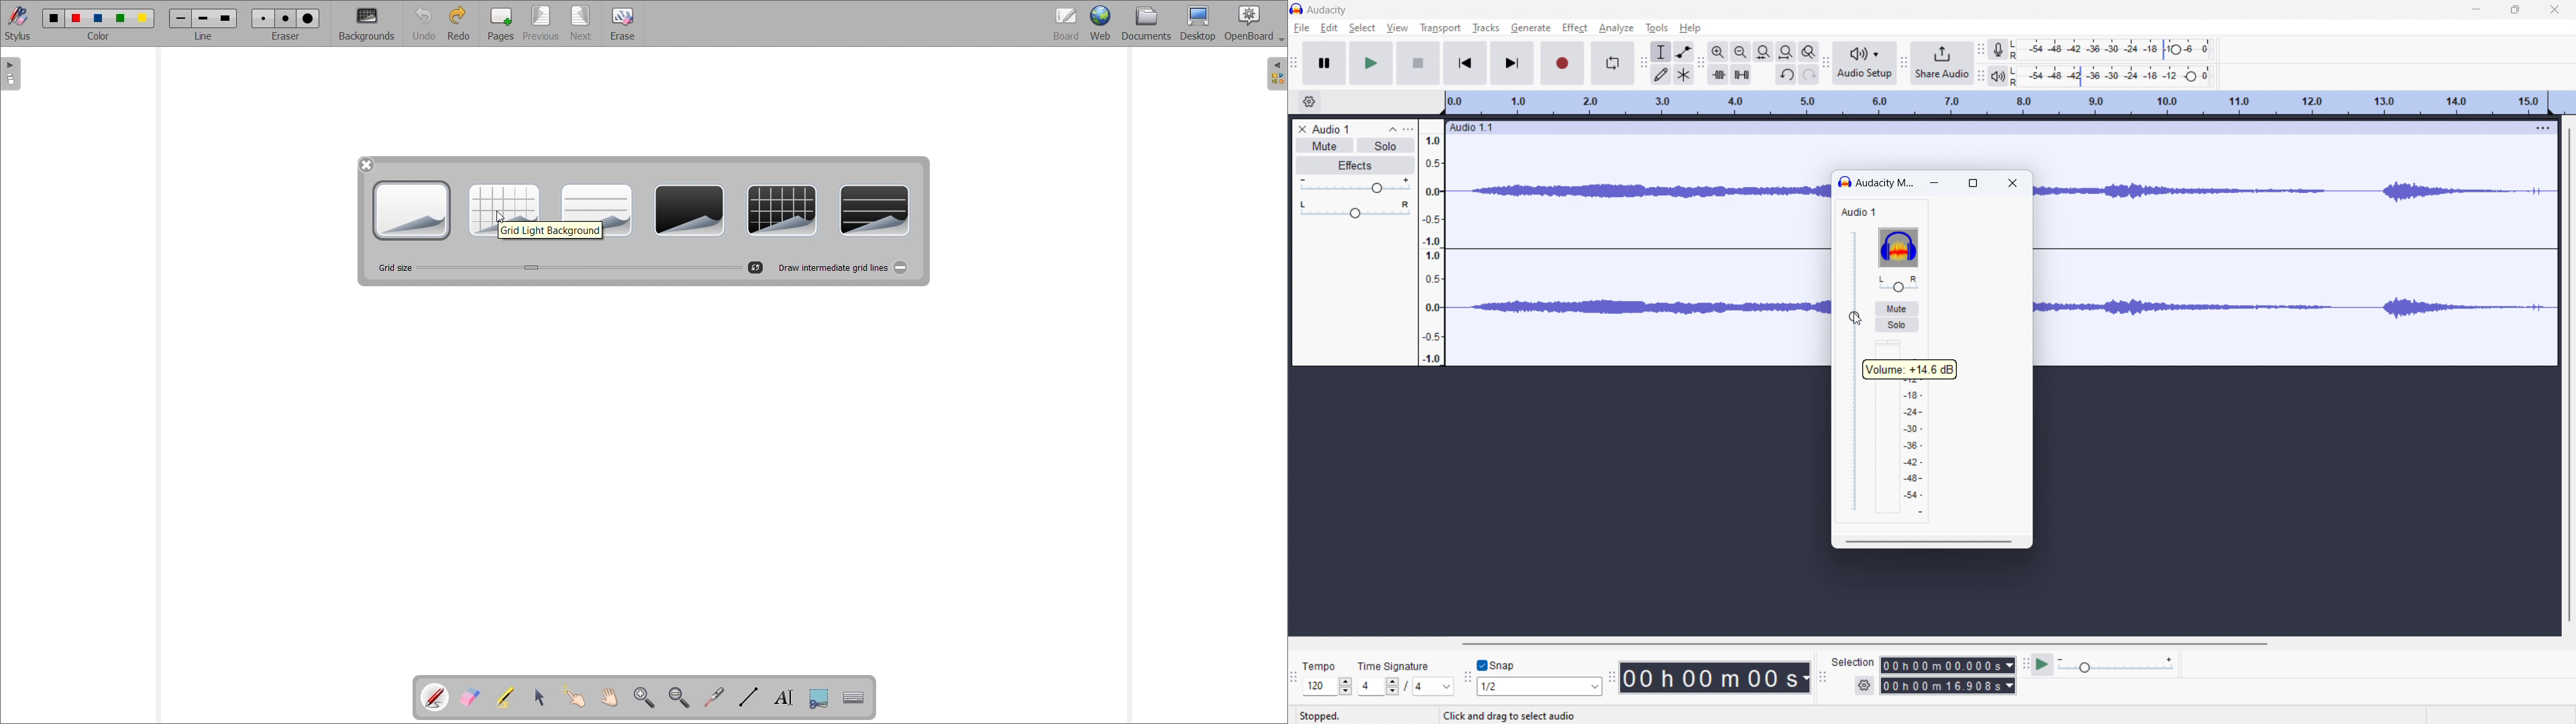 This screenshot has height=728, width=2576. Describe the element at coordinates (1980, 76) in the screenshot. I see `playback meter toolbar` at that location.